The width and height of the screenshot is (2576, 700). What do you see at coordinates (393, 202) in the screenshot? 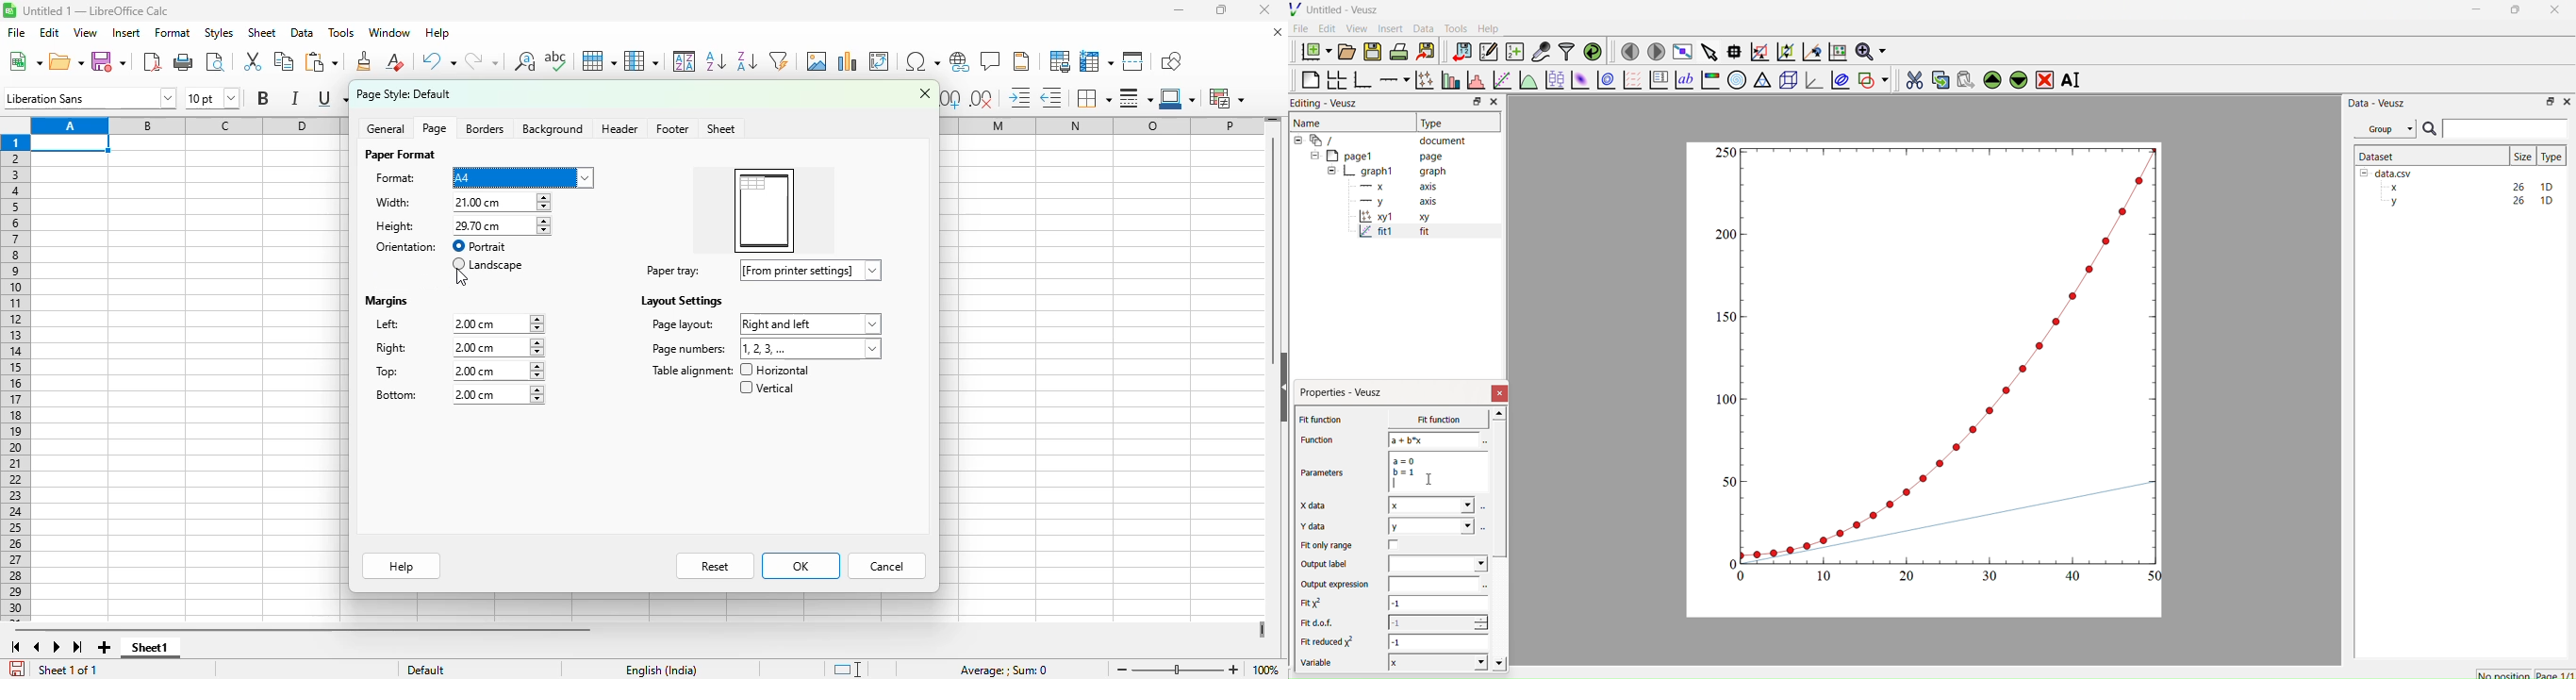
I see `width: ` at bounding box center [393, 202].